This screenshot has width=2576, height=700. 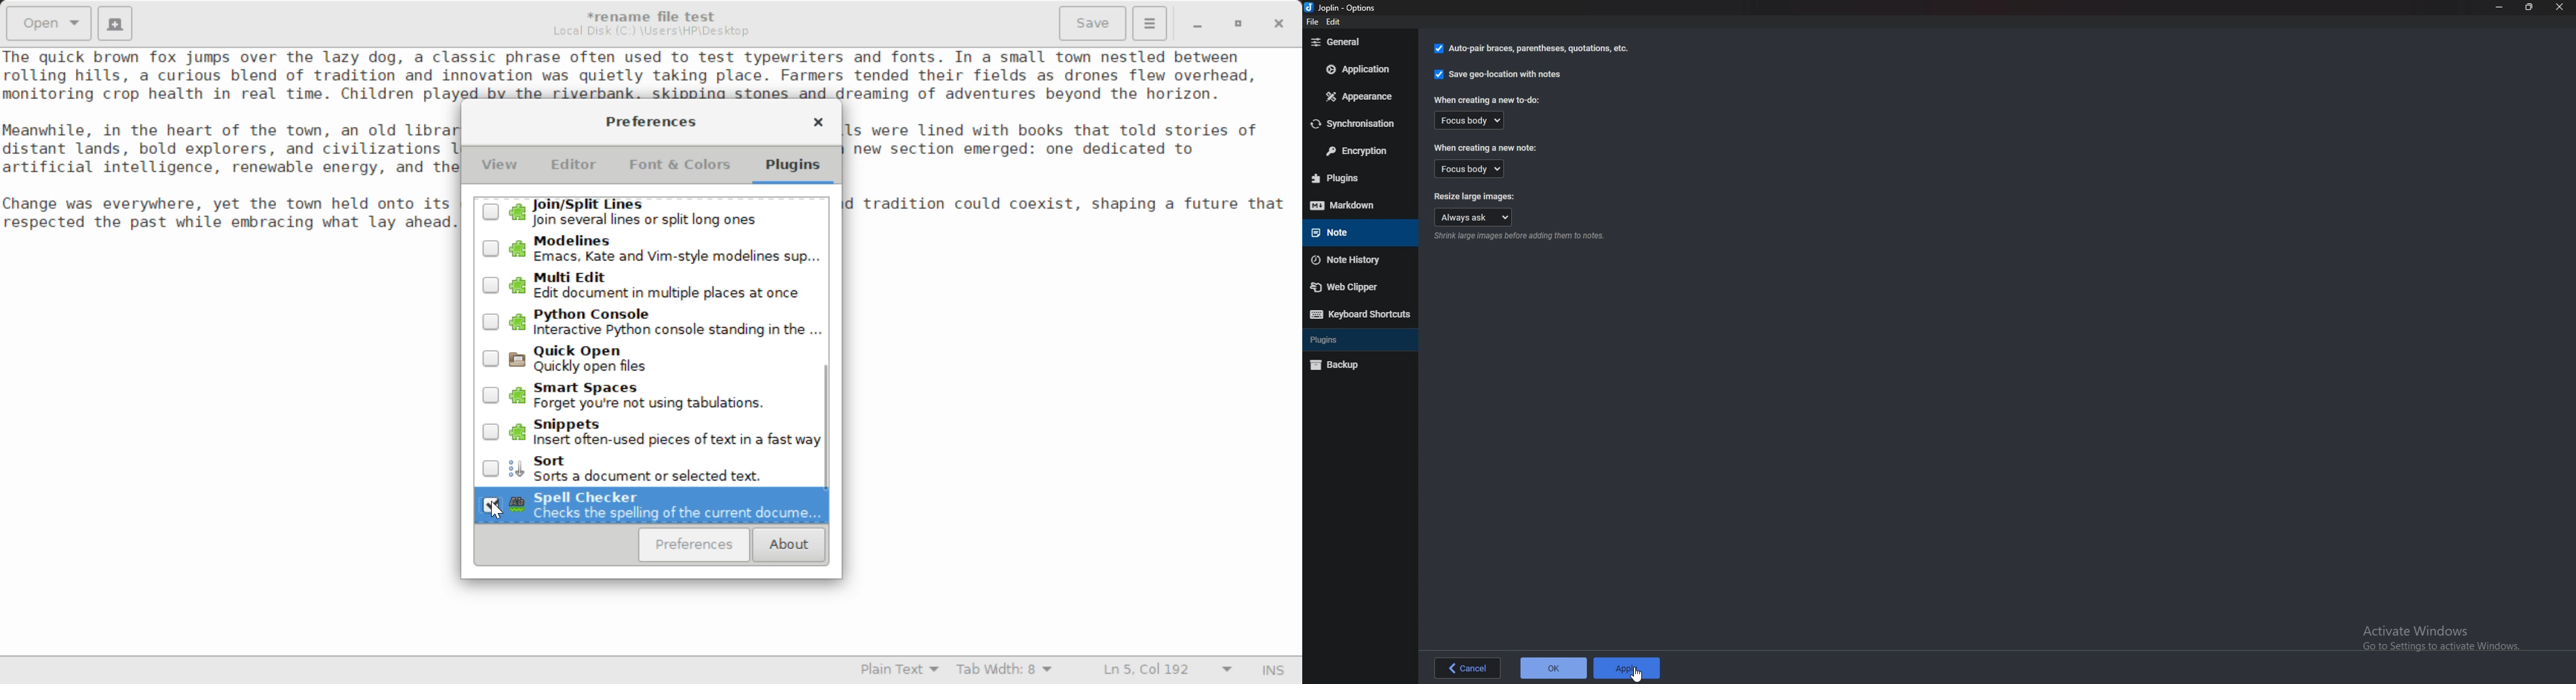 What do you see at coordinates (796, 170) in the screenshot?
I see `Plugins Tab Selected` at bounding box center [796, 170].